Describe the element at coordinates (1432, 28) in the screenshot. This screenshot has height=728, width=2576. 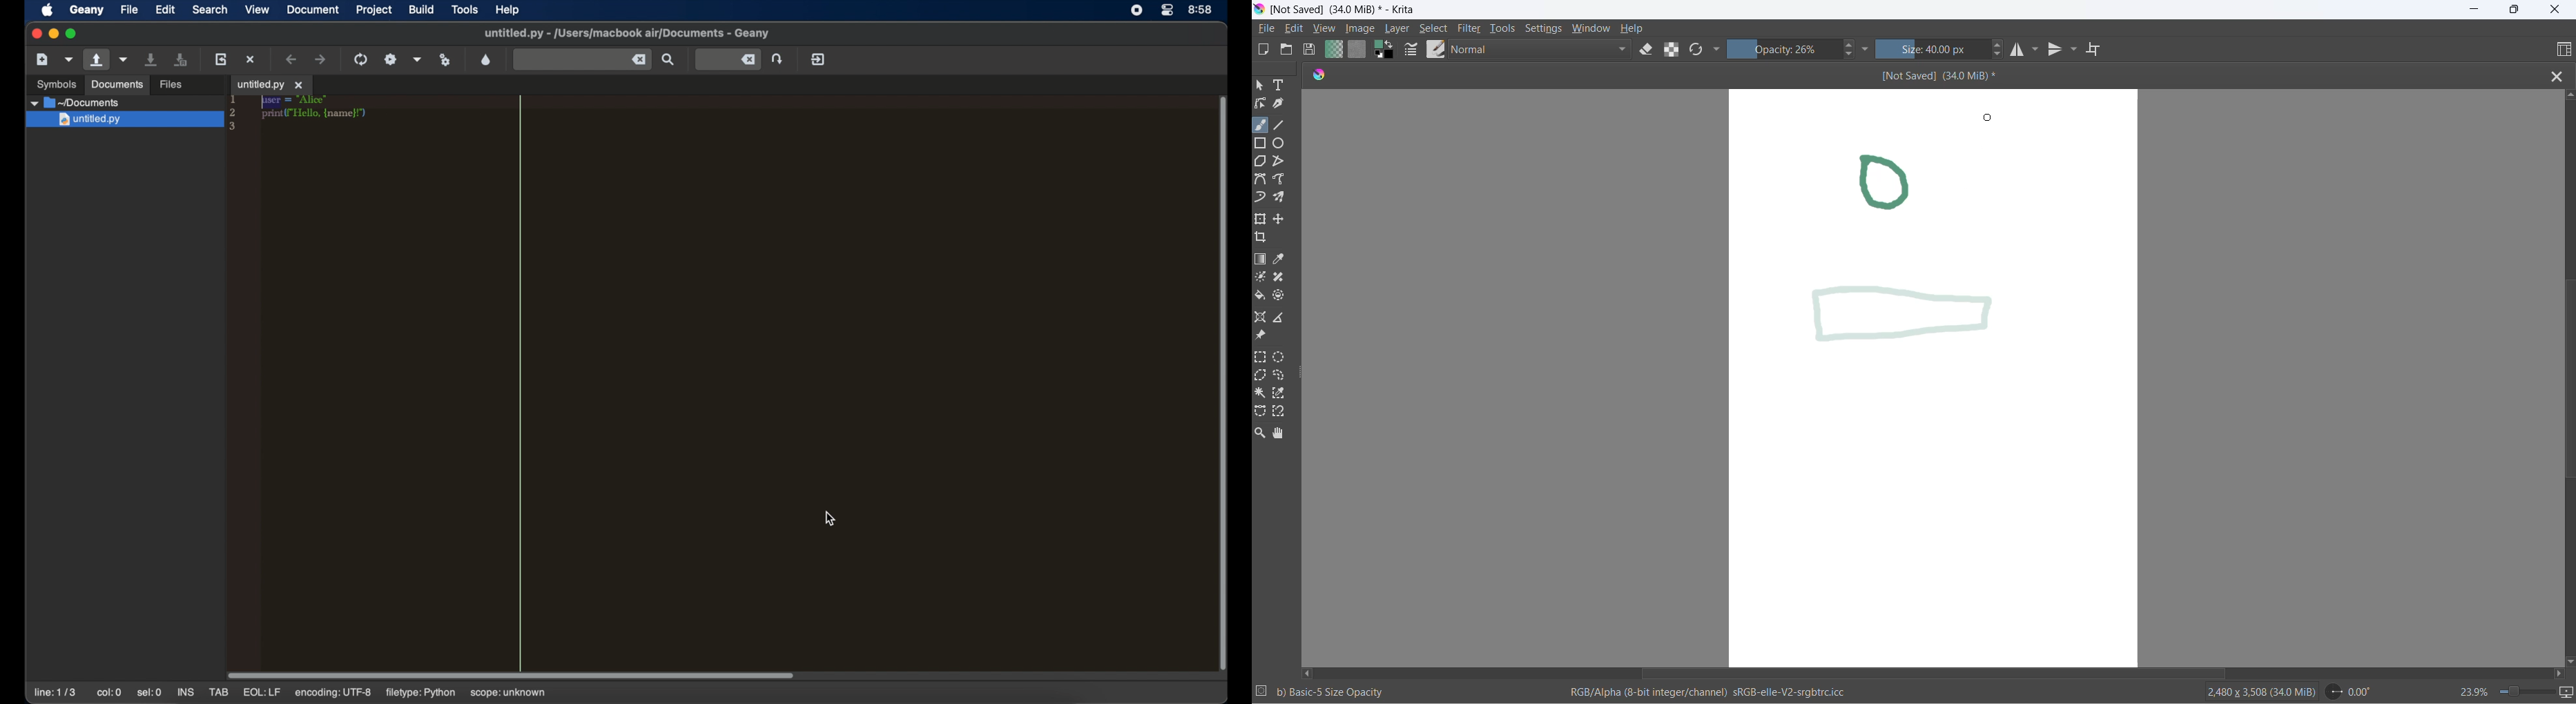
I see `select` at that location.